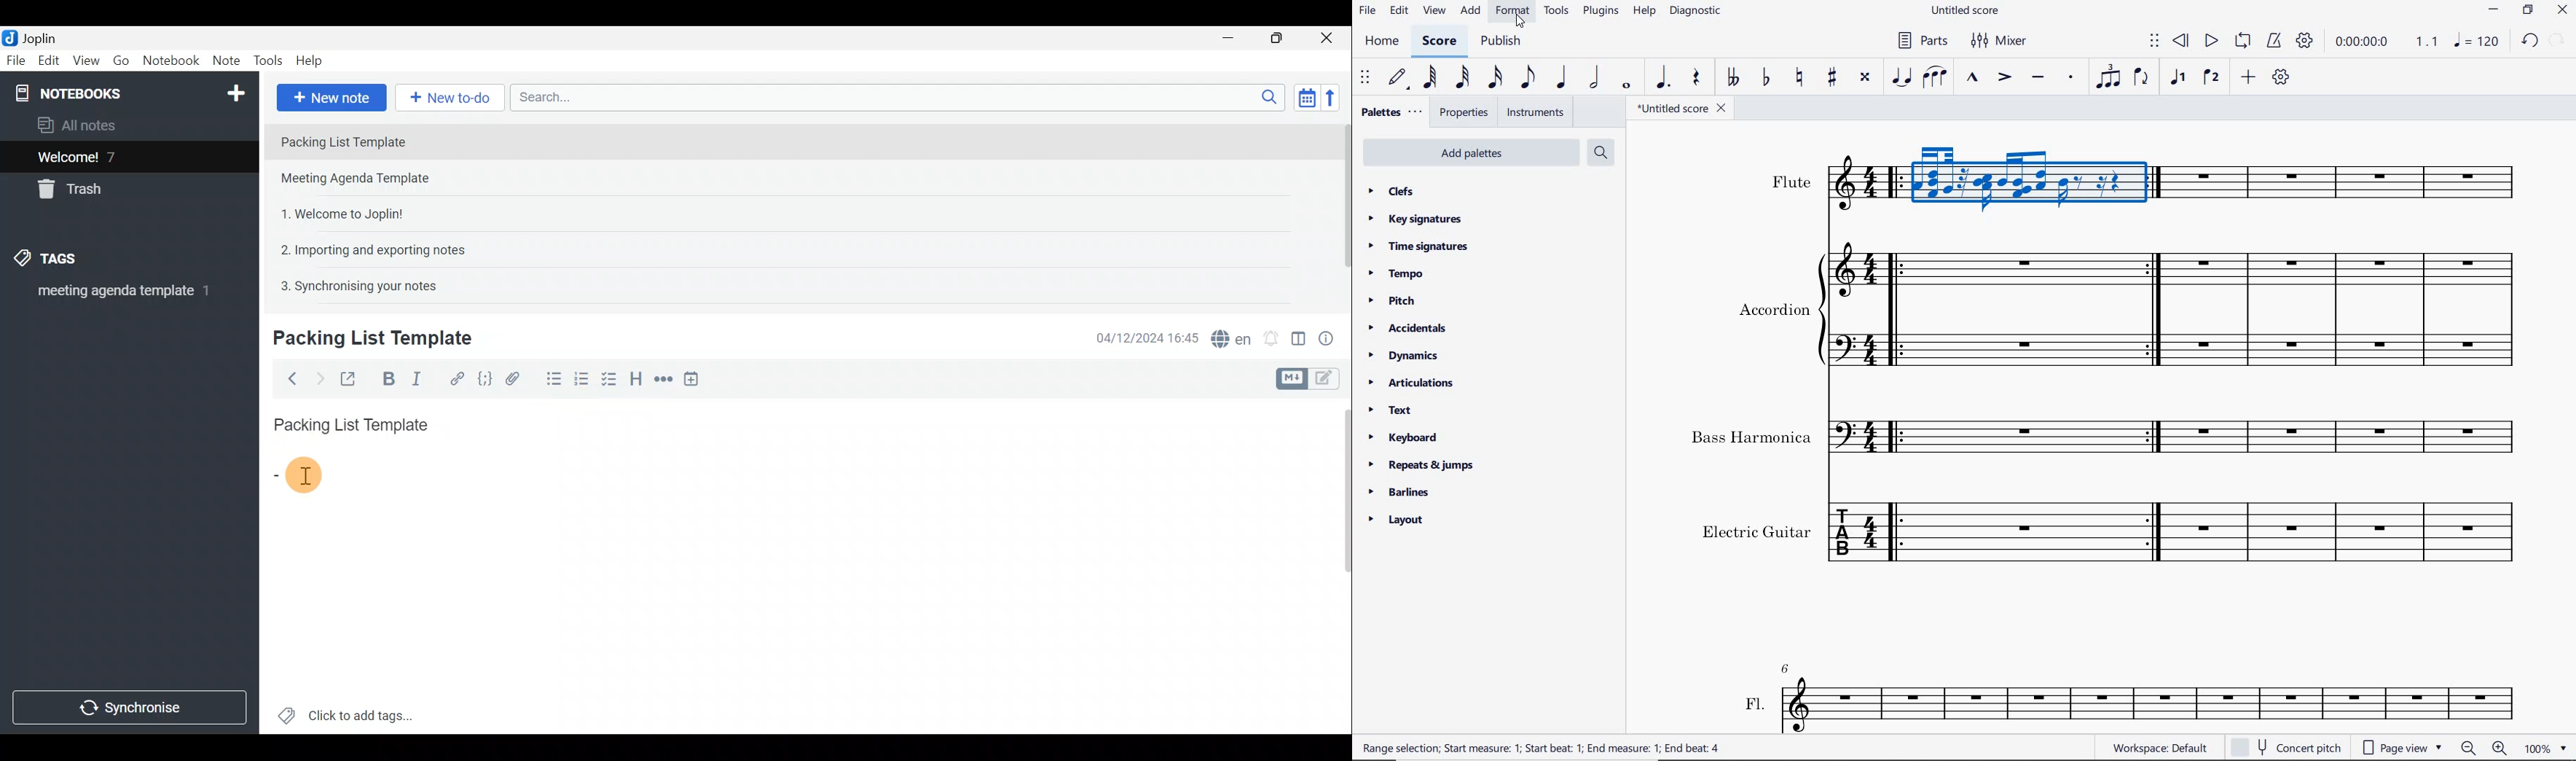 Image resolution: width=2576 pixels, height=784 pixels. What do you see at coordinates (1398, 10) in the screenshot?
I see `edit` at bounding box center [1398, 10].